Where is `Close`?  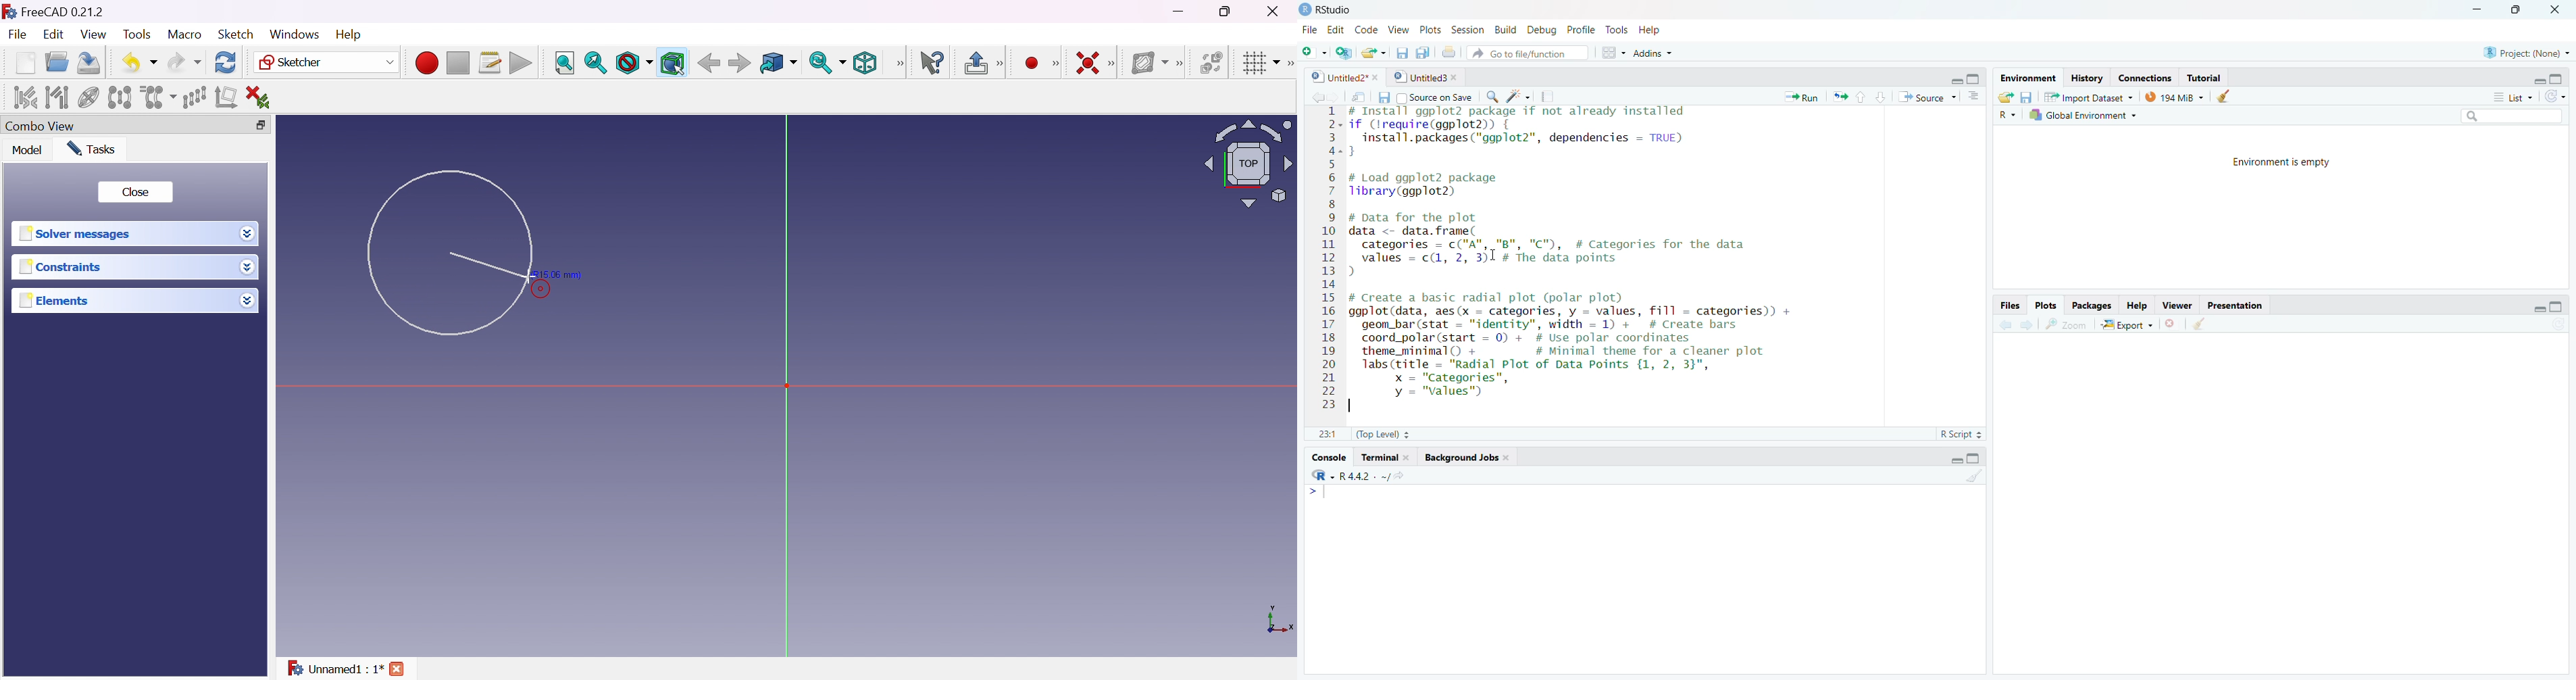 Close is located at coordinates (134, 192).